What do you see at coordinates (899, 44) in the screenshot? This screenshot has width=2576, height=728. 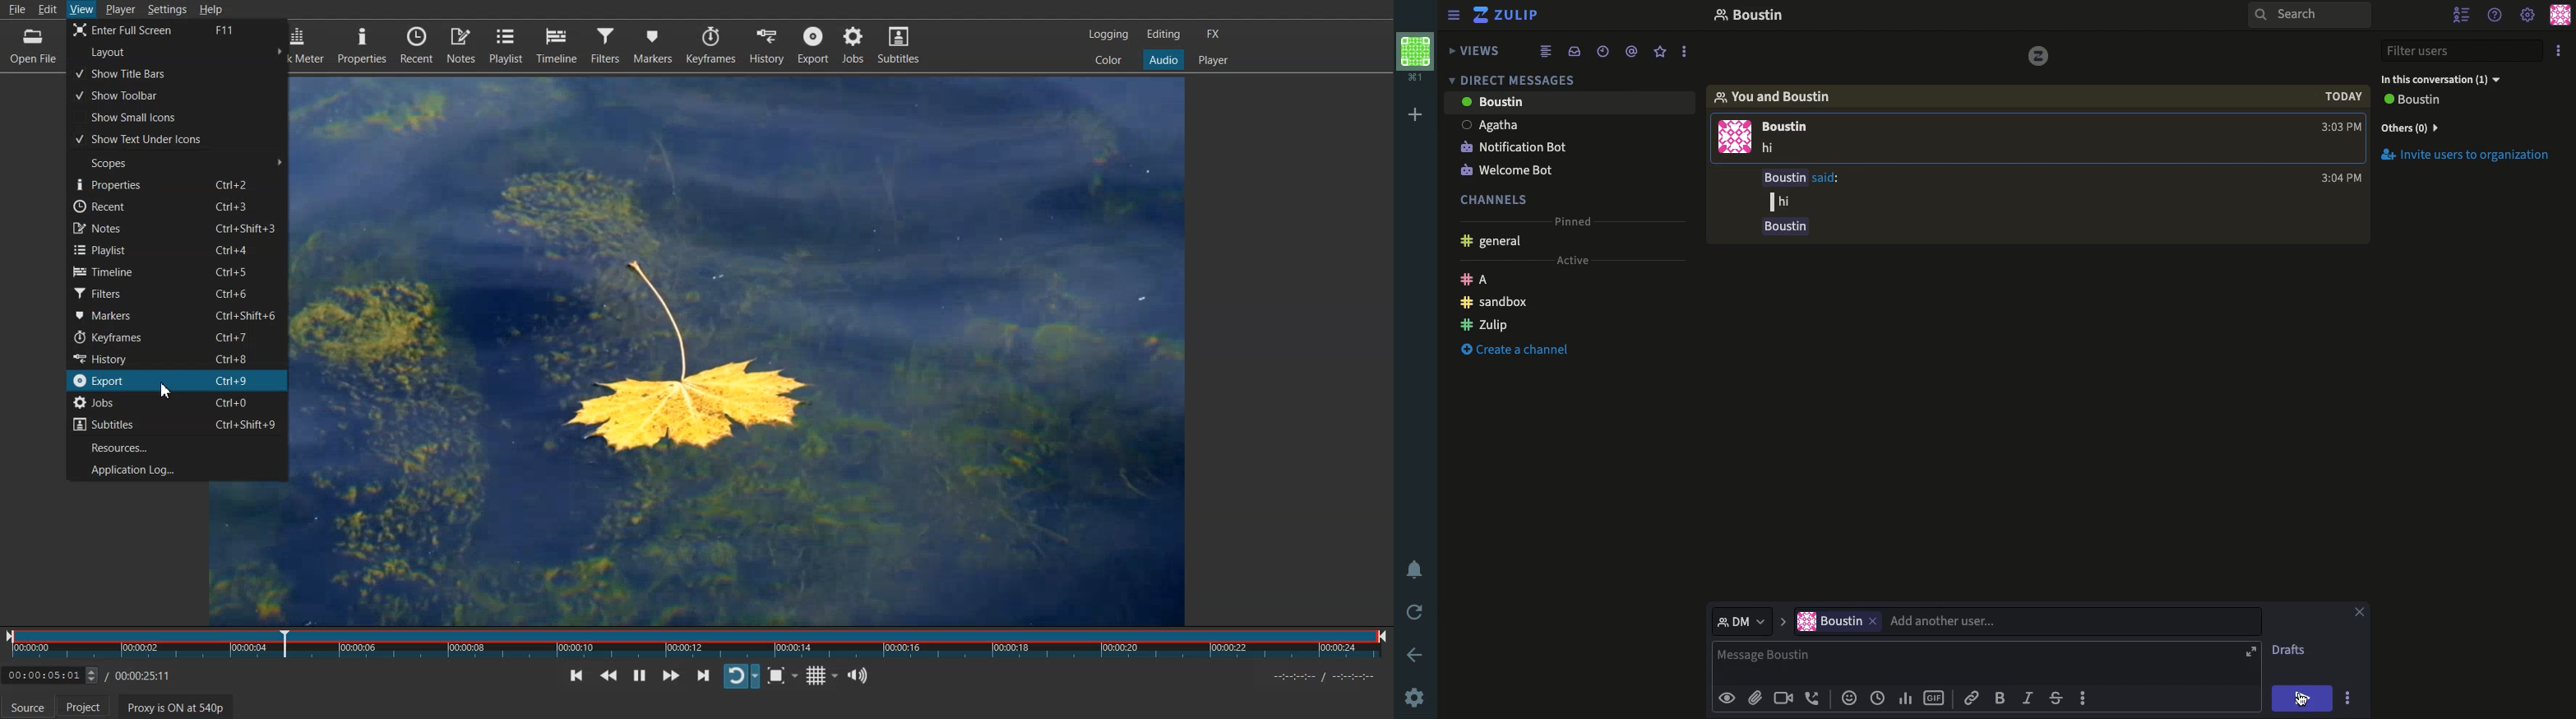 I see `Subtitles` at bounding box center [899, 44].